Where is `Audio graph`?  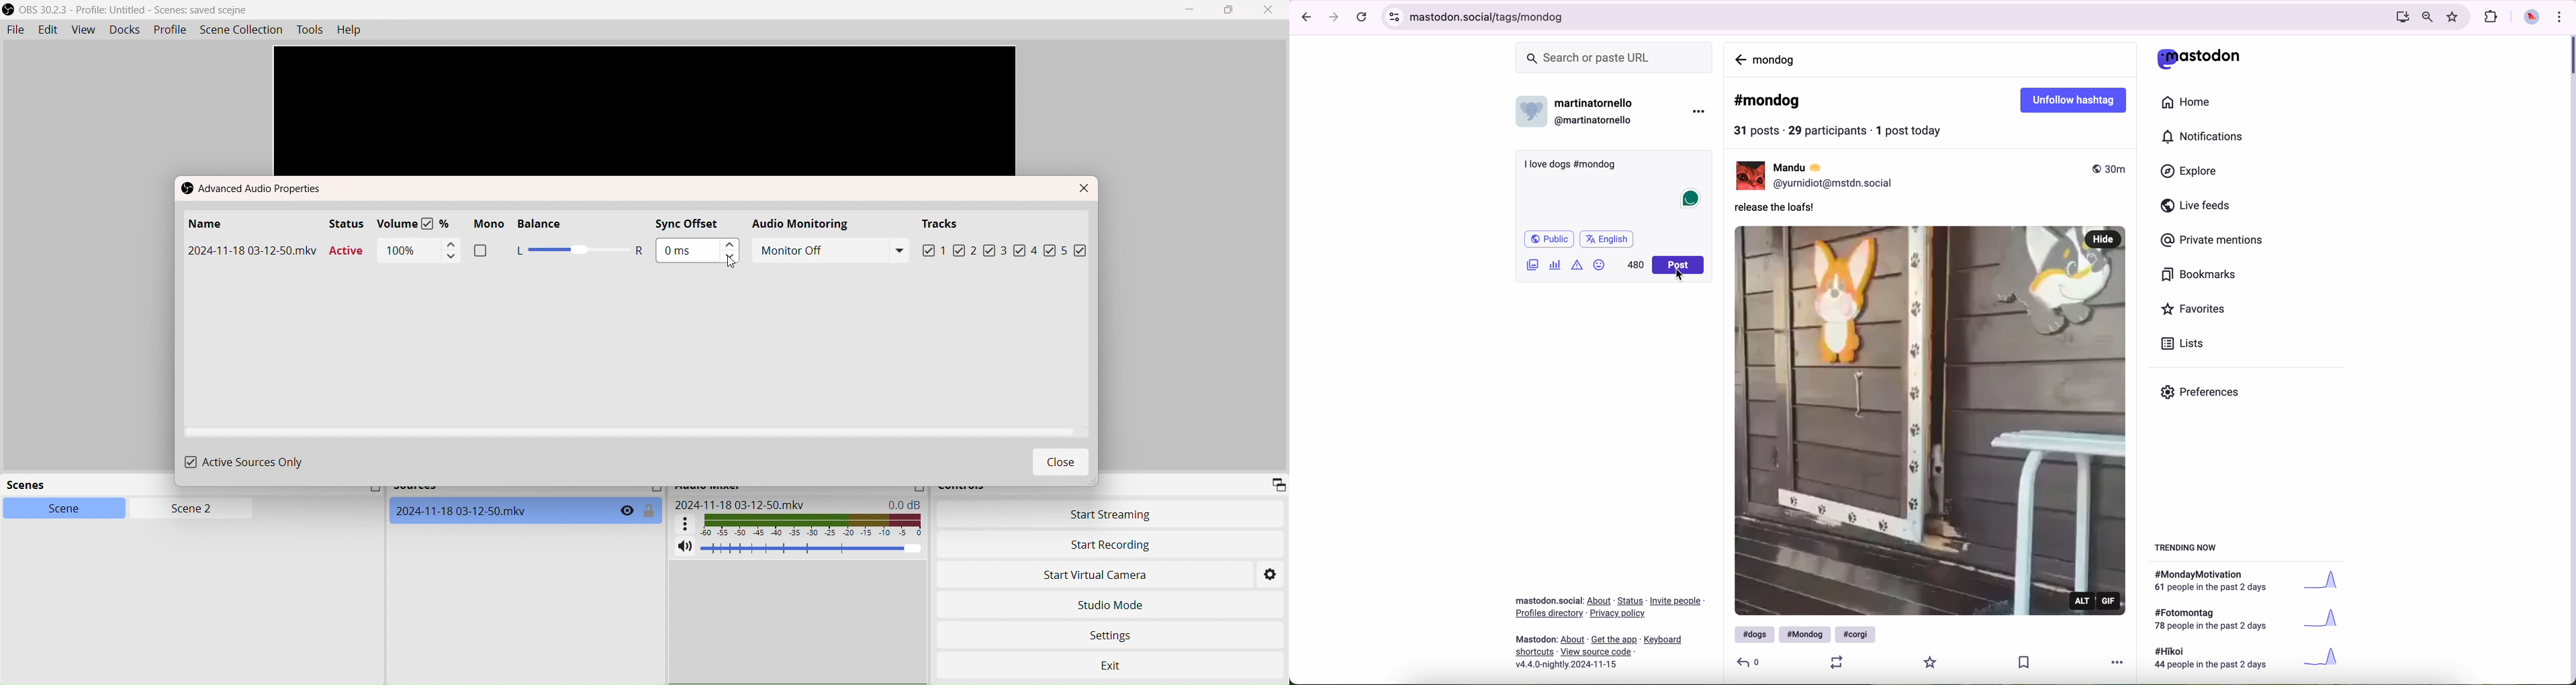
Audio graph is located at coordinates (800, 524).